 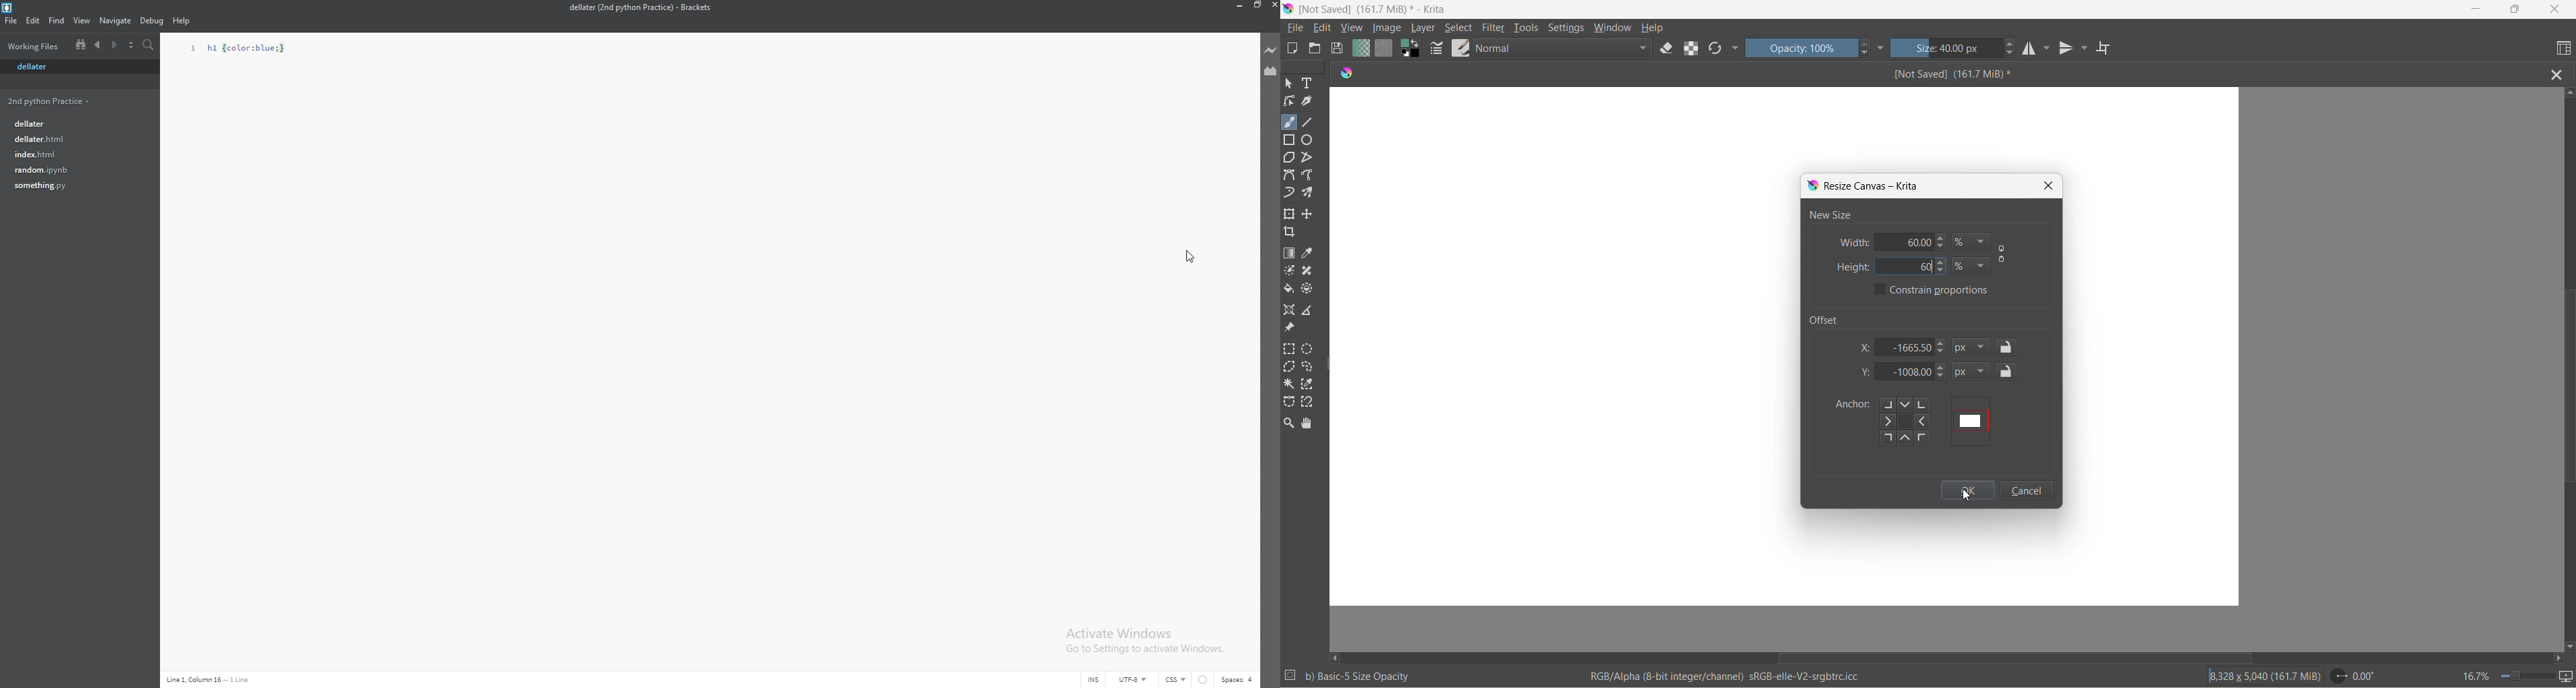 What do you see at coordinates (1910, 422) in the screenshot?
I see `offset using directions` at bounding box center [1910, 422].